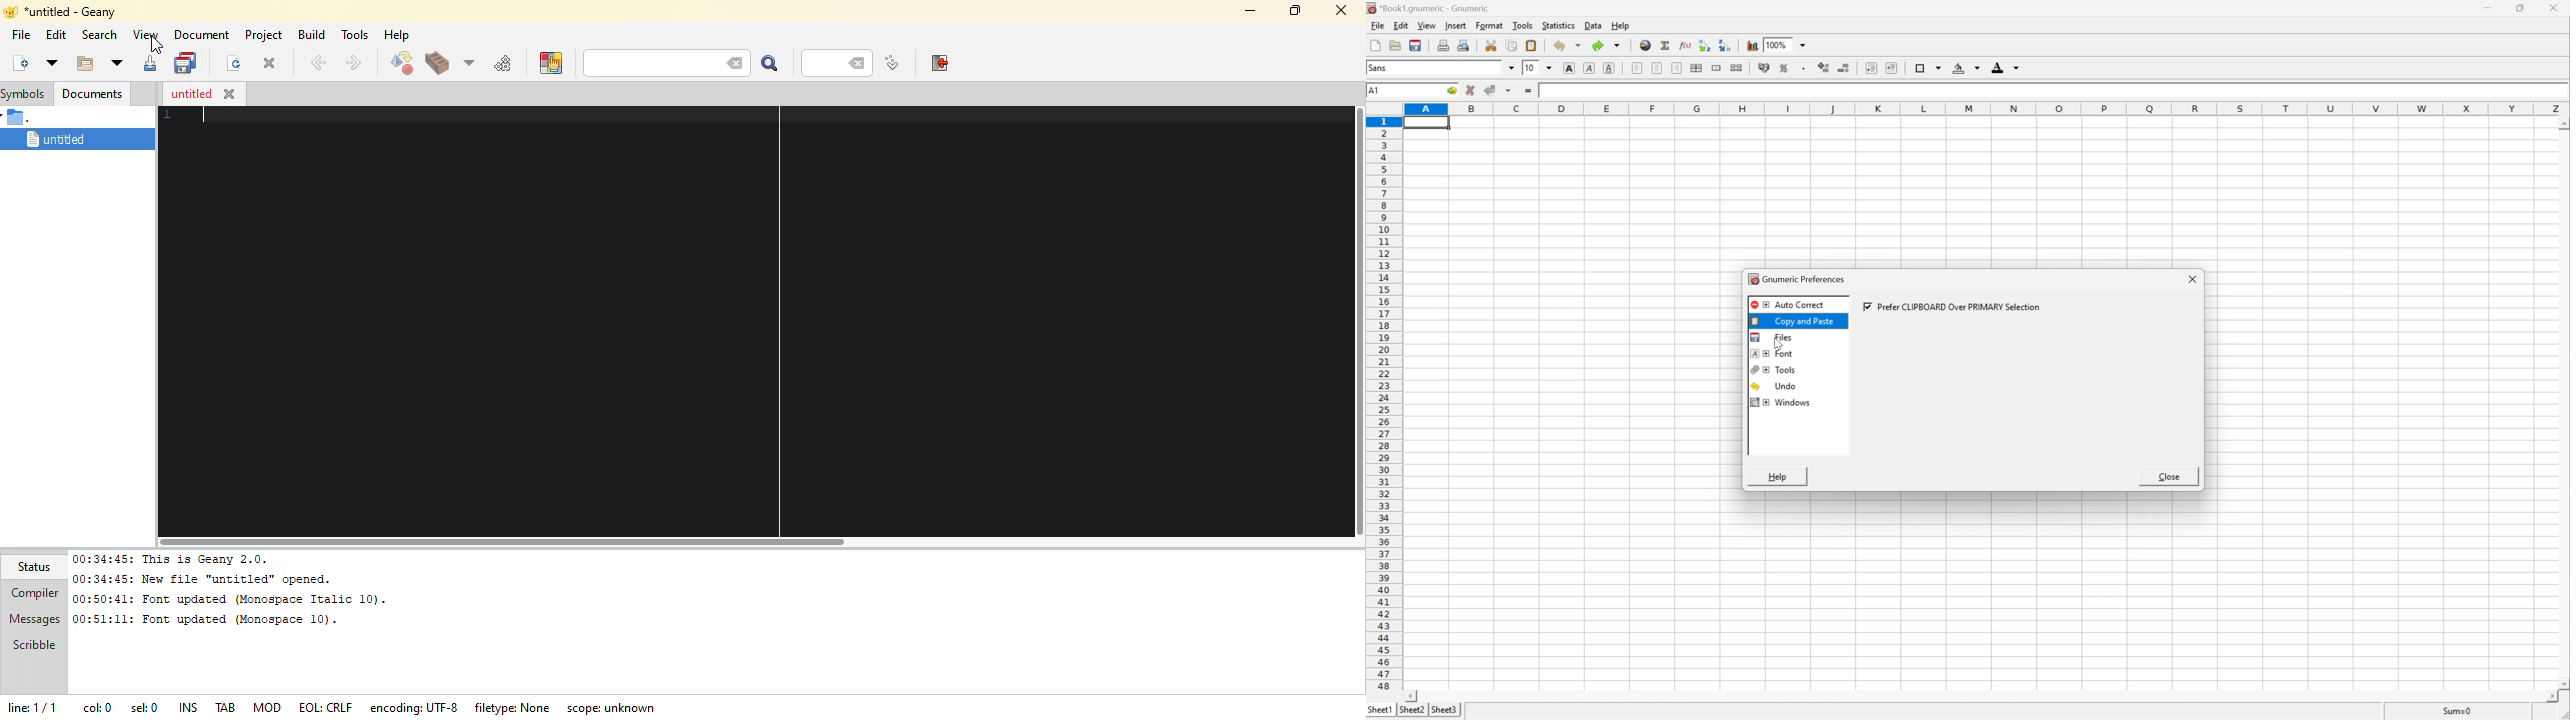 The height and width of the screenshot is (728, 2576). What do you see at coordinates (2544, 696) in the screenshot?
I see `scroll right` at bounding box center [2544, 696].